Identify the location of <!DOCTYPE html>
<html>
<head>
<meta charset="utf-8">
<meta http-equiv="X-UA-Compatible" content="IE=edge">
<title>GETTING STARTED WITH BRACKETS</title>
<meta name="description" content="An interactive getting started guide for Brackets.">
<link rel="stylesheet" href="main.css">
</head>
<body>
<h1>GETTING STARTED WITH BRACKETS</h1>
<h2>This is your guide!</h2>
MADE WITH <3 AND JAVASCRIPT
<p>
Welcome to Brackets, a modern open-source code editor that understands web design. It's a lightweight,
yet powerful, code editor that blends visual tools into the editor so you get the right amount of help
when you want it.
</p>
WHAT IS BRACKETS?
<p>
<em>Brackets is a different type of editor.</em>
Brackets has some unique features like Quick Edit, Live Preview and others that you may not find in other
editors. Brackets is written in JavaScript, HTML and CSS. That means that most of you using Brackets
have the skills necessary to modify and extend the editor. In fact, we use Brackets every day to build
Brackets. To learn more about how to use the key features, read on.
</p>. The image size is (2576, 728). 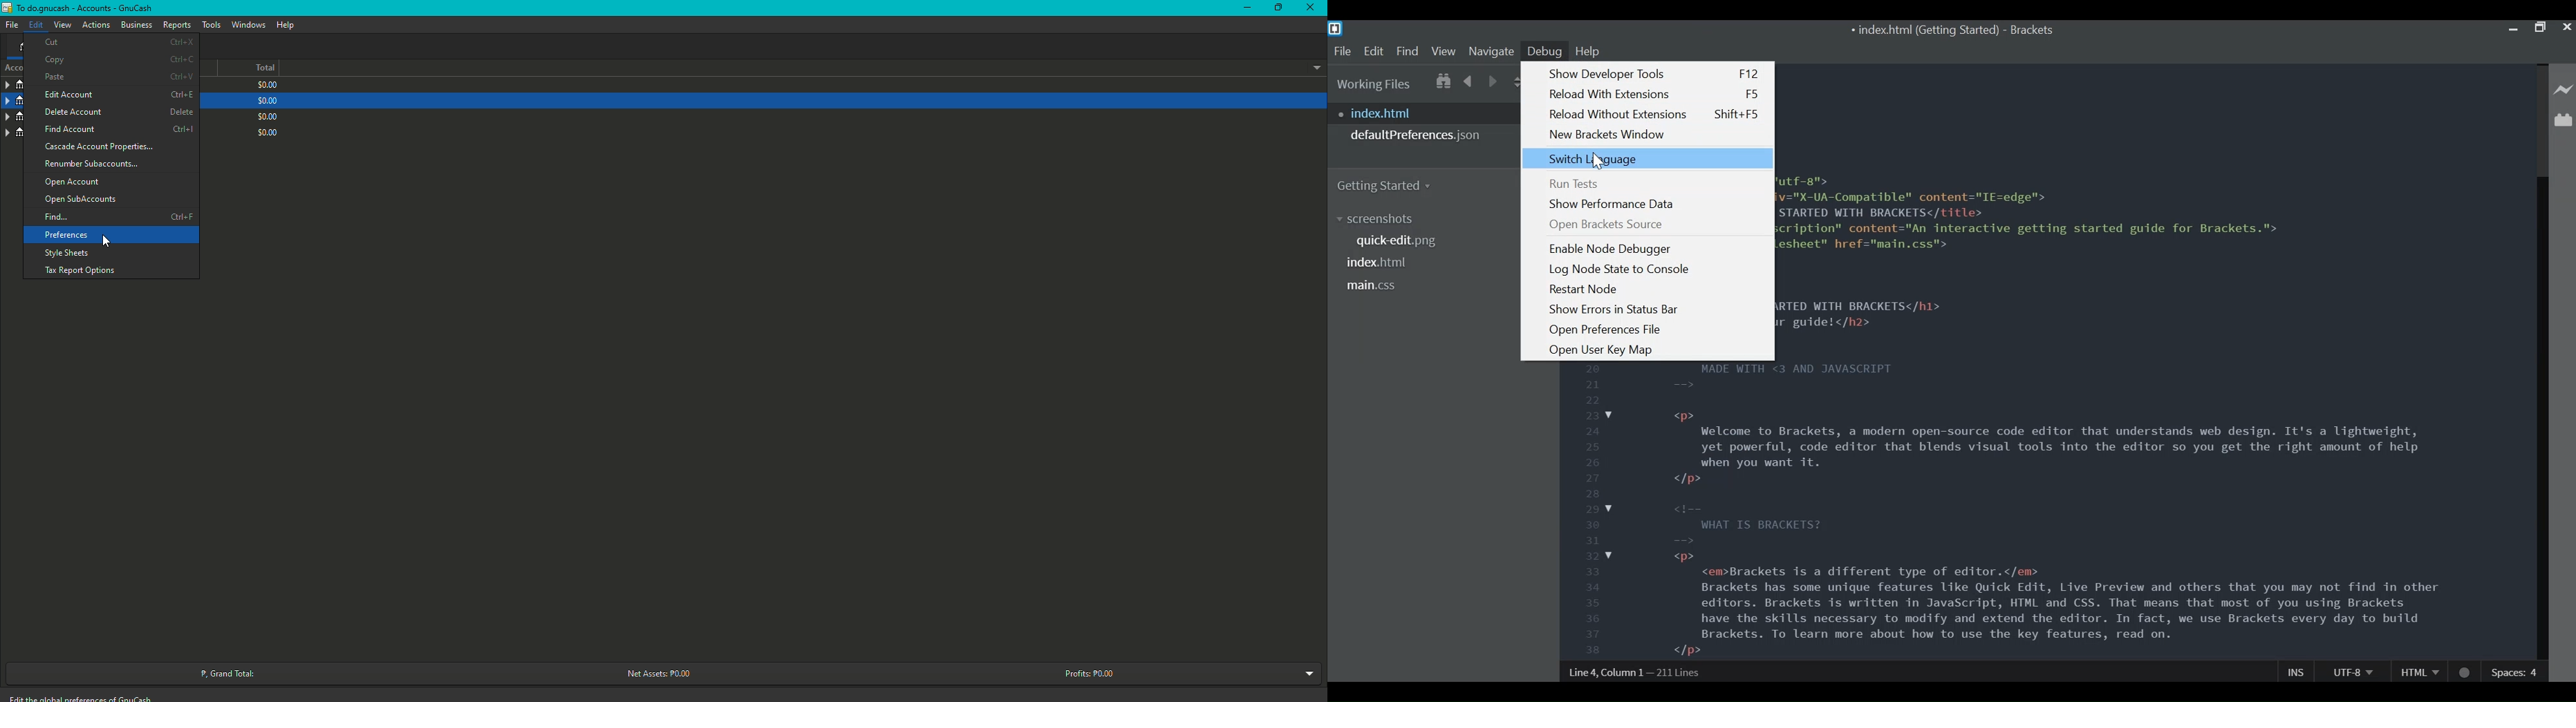
(2118, 383).